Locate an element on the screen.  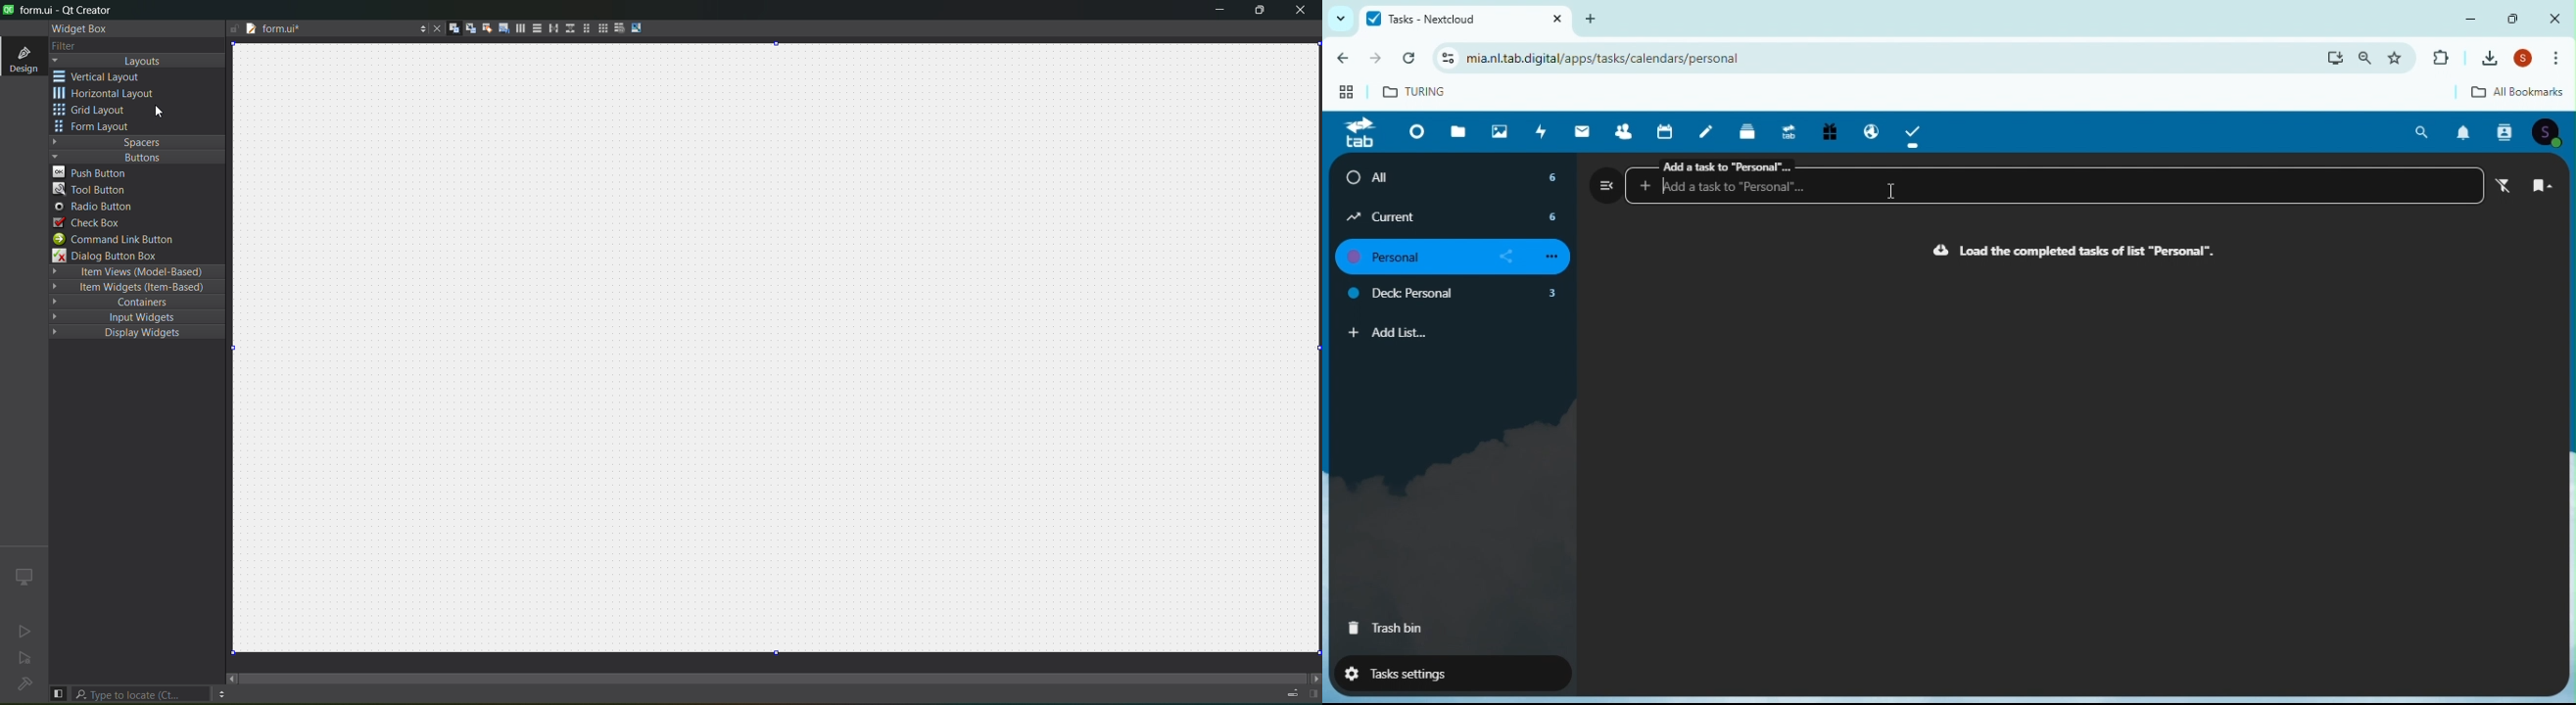
Account icon is located at coordinates (2527, 60).